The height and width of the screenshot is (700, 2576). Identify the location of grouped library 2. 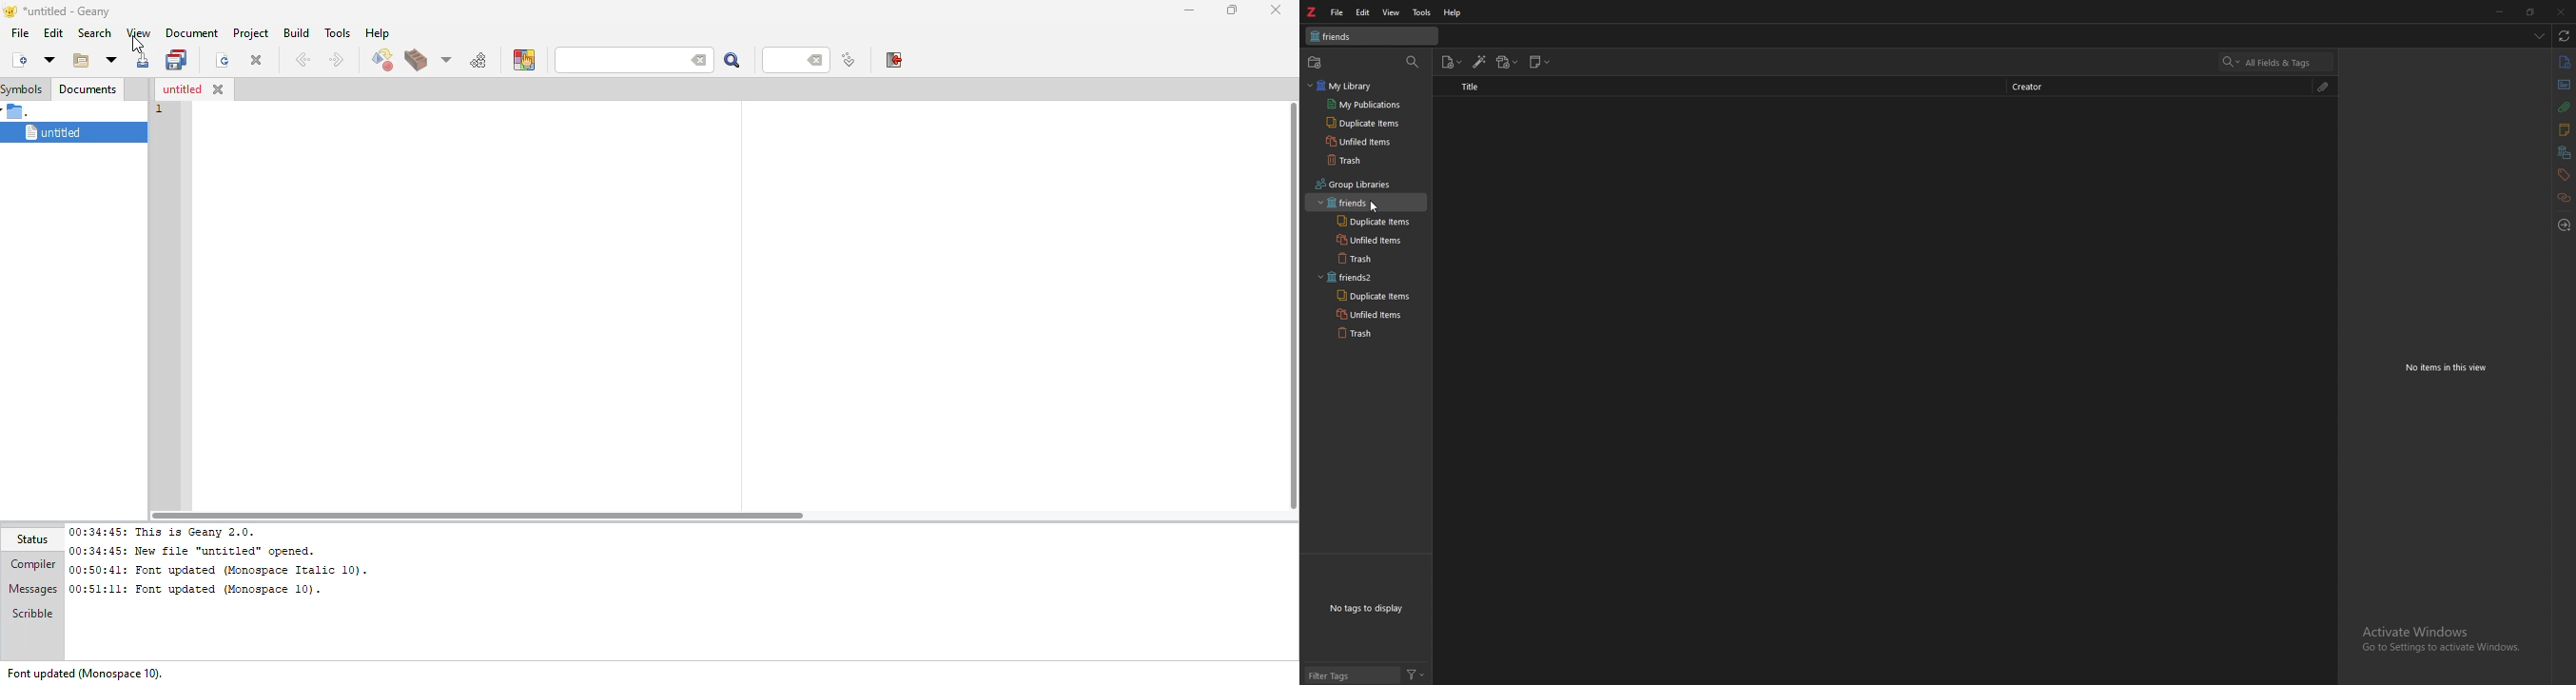
(1365, 278).